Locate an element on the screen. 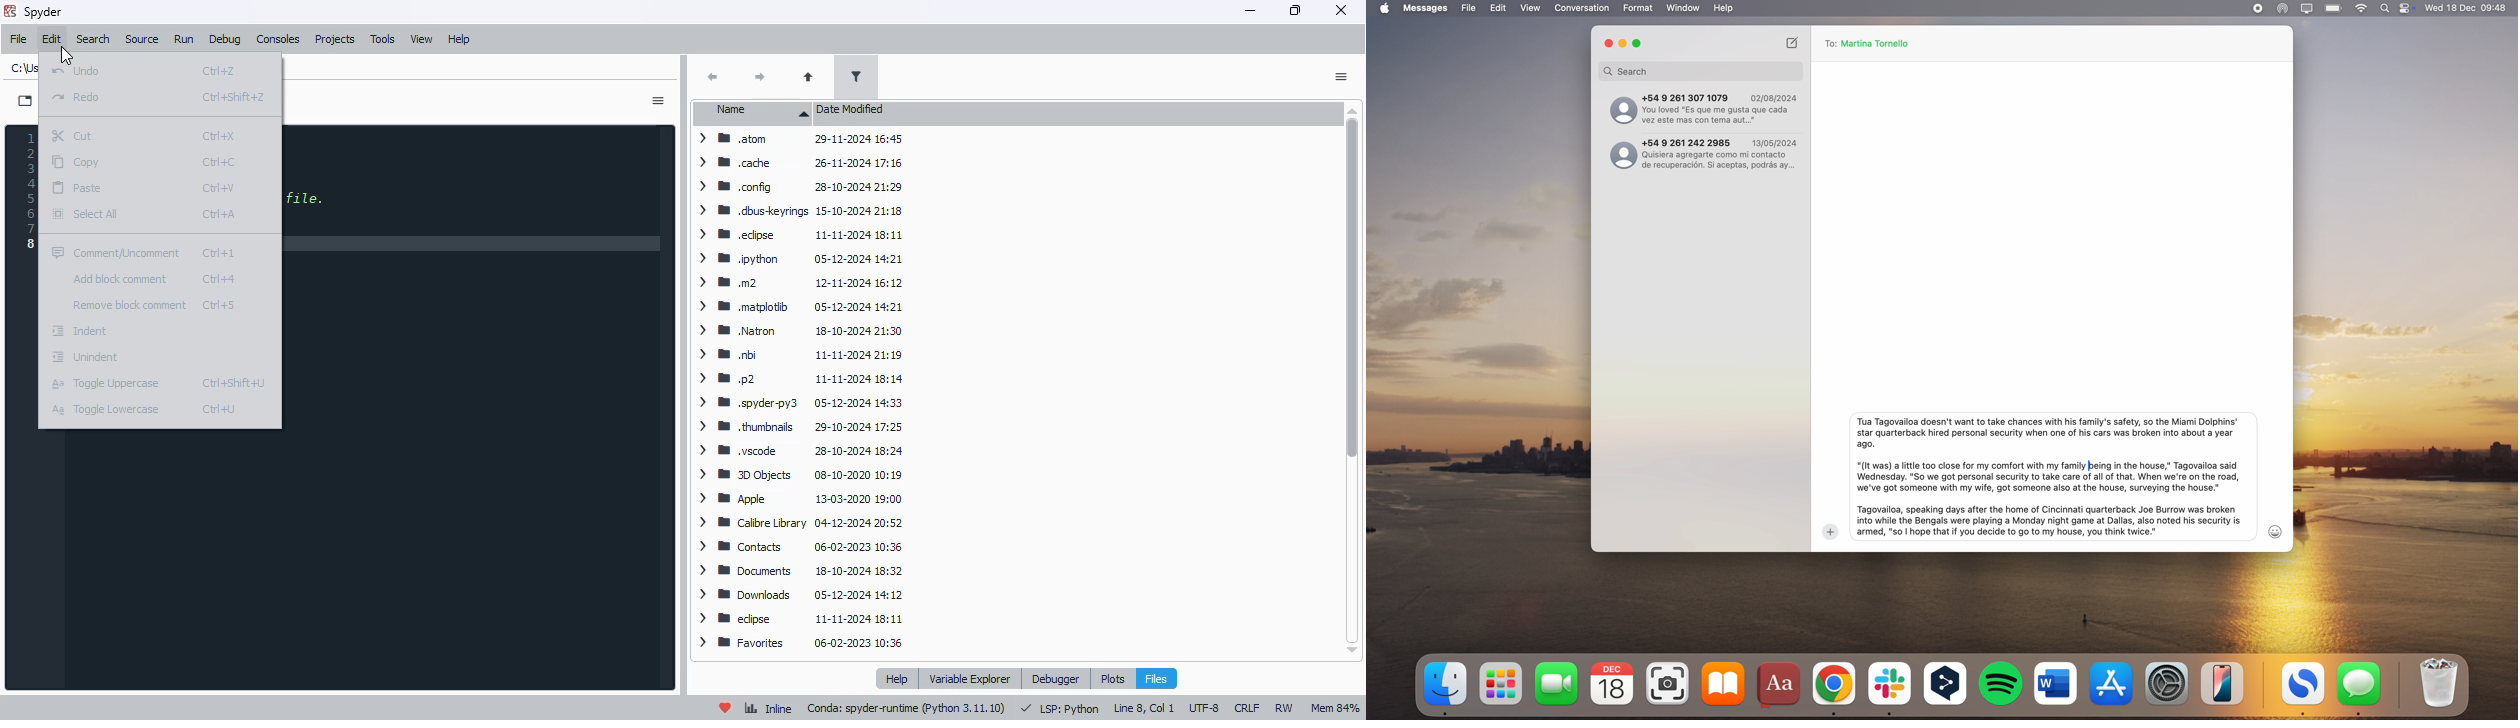 This screenshot has height=728, width=2520. date modified is located at coordinates (851, 109).